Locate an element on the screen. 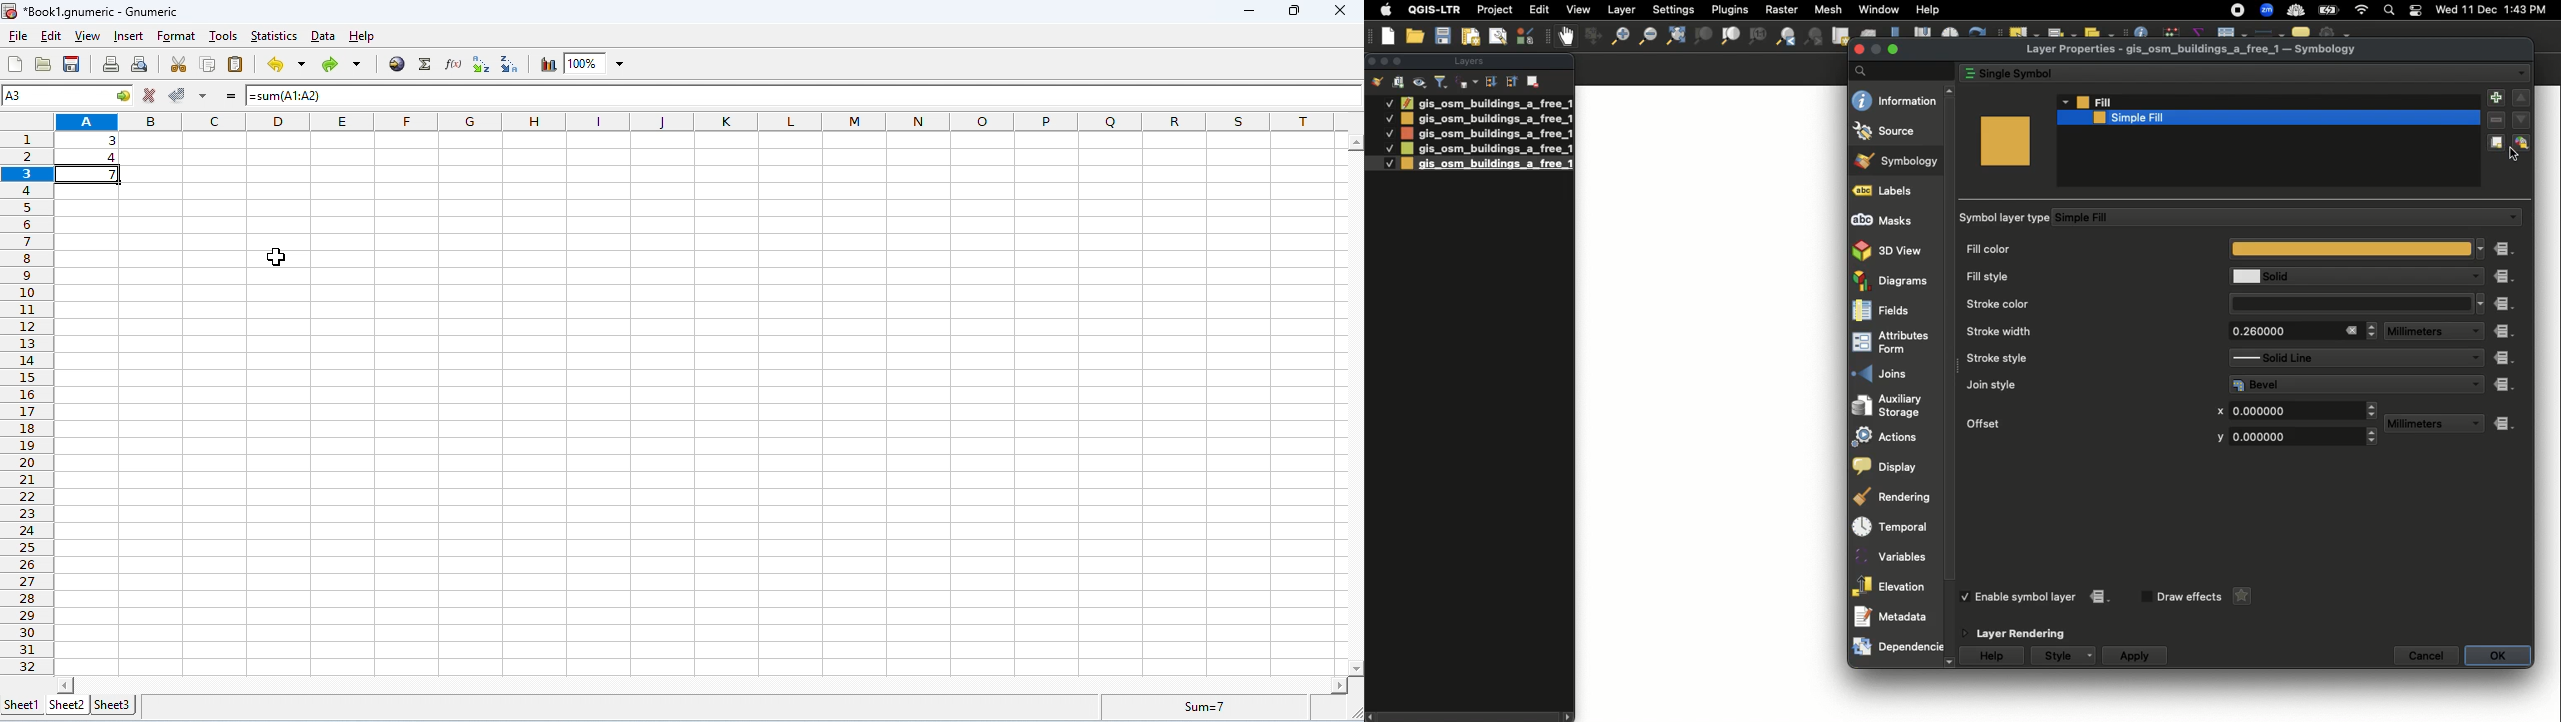 This screenshot has width=2576, height=728. Stroke width  is located at coordinates (2082, 331).